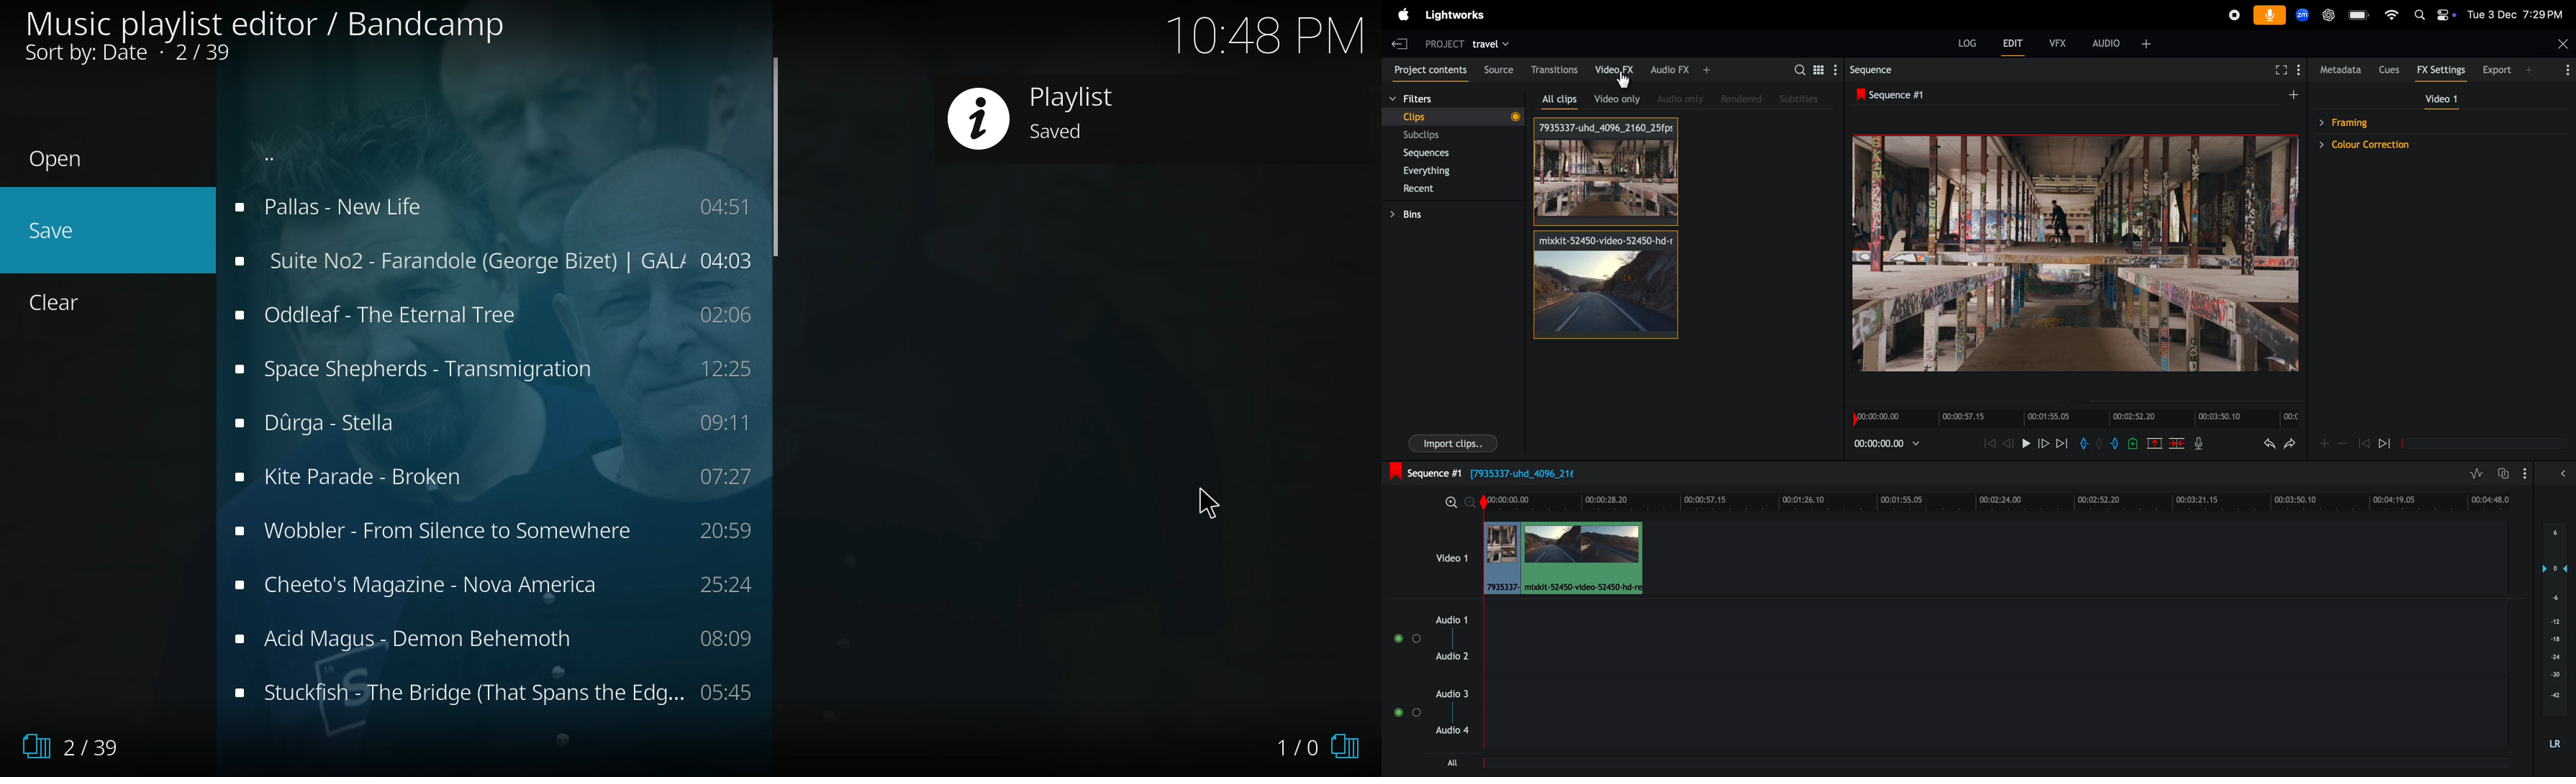 The height and width of the screenshot is (784, 2576). Describe the element at coordinates (492, 638) in the screenshot. I see `song` at that location.